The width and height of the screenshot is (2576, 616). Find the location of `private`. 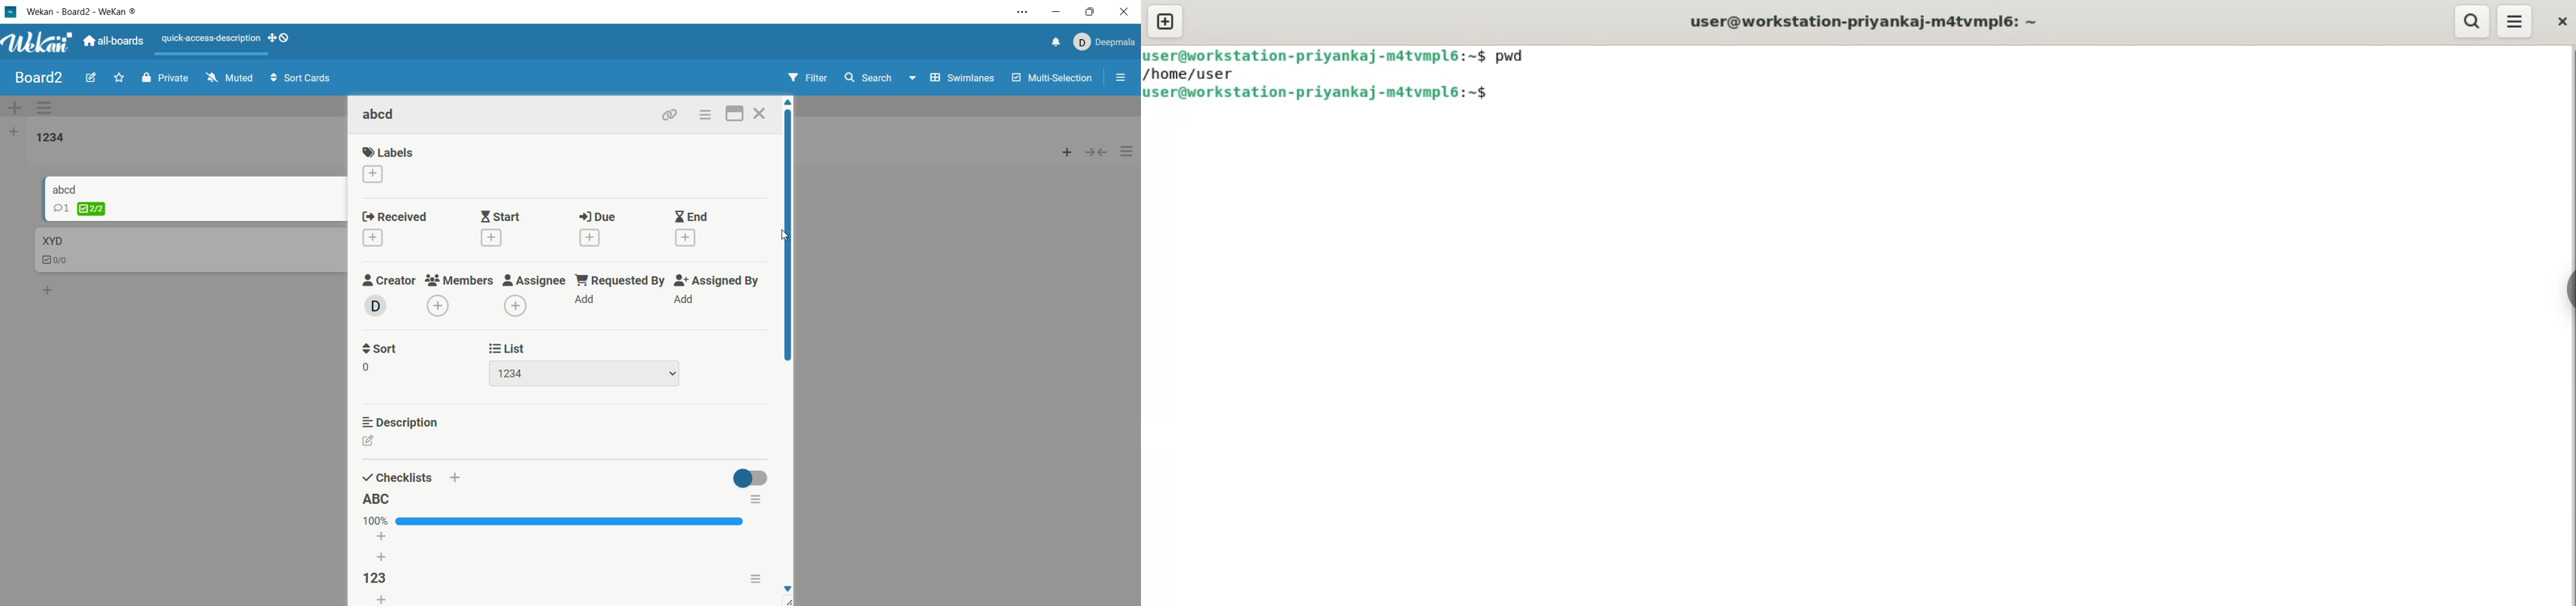

private is located at coordinates (165, 77).